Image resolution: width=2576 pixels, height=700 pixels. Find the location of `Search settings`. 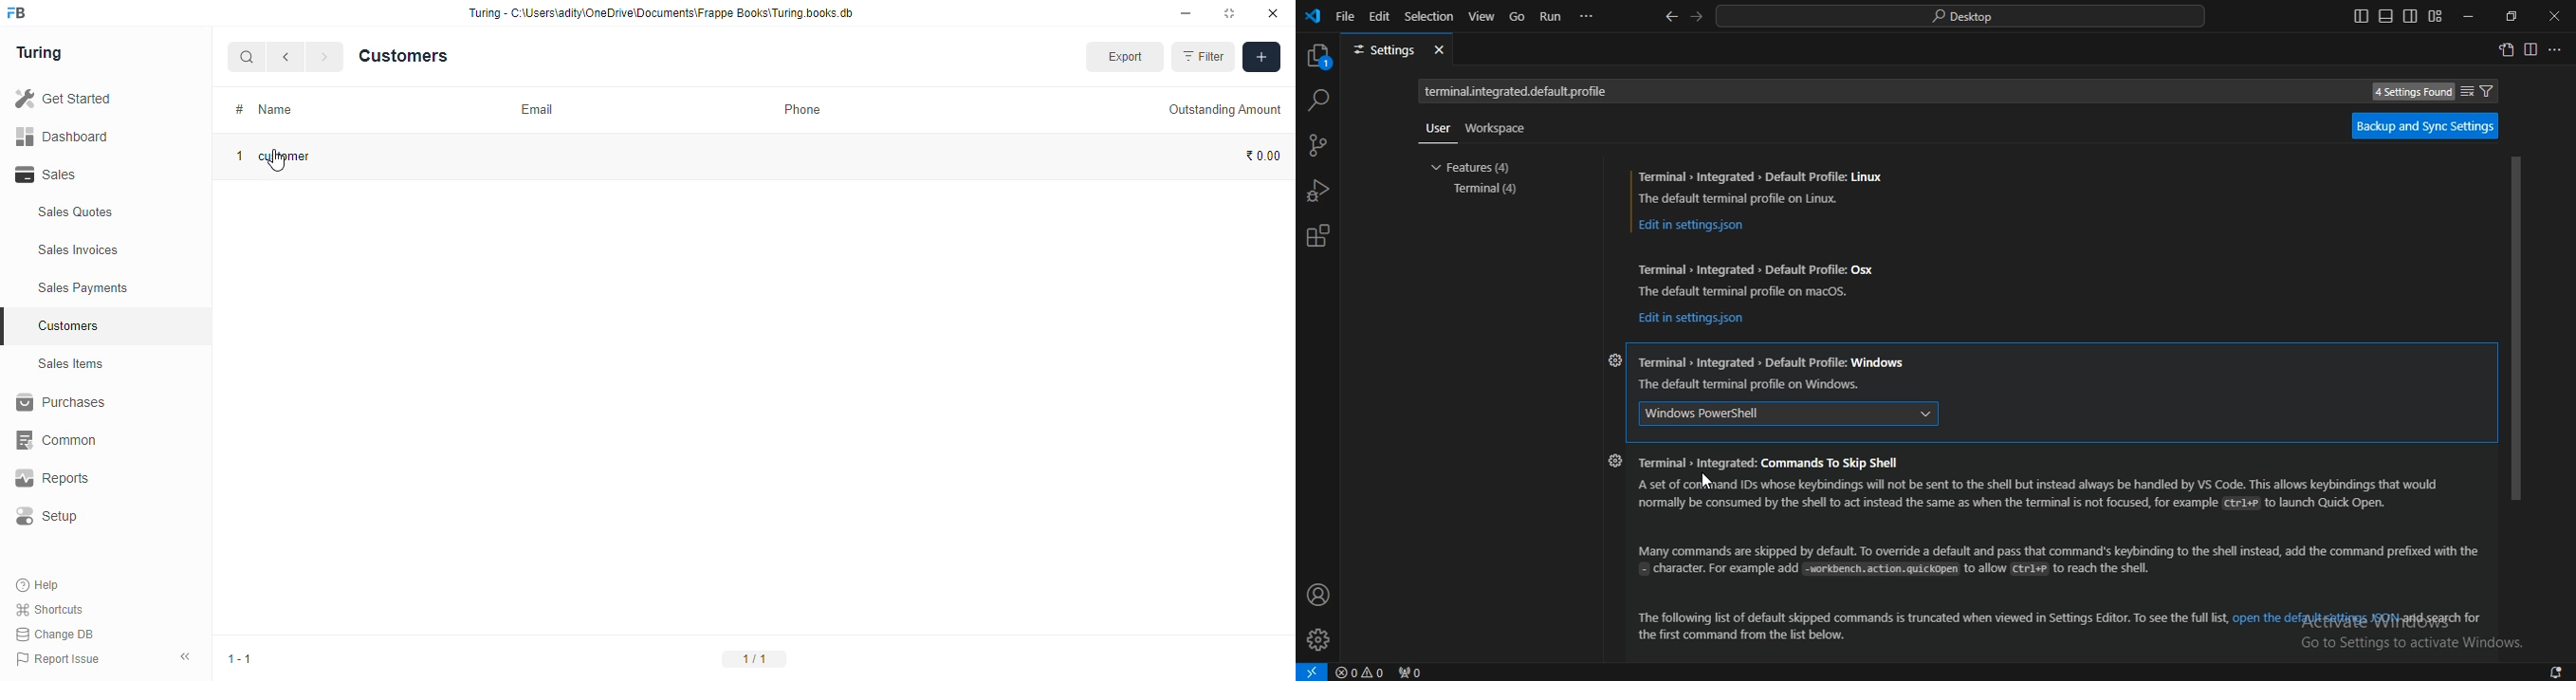

Search settings is located at coordinates (1975, 90).